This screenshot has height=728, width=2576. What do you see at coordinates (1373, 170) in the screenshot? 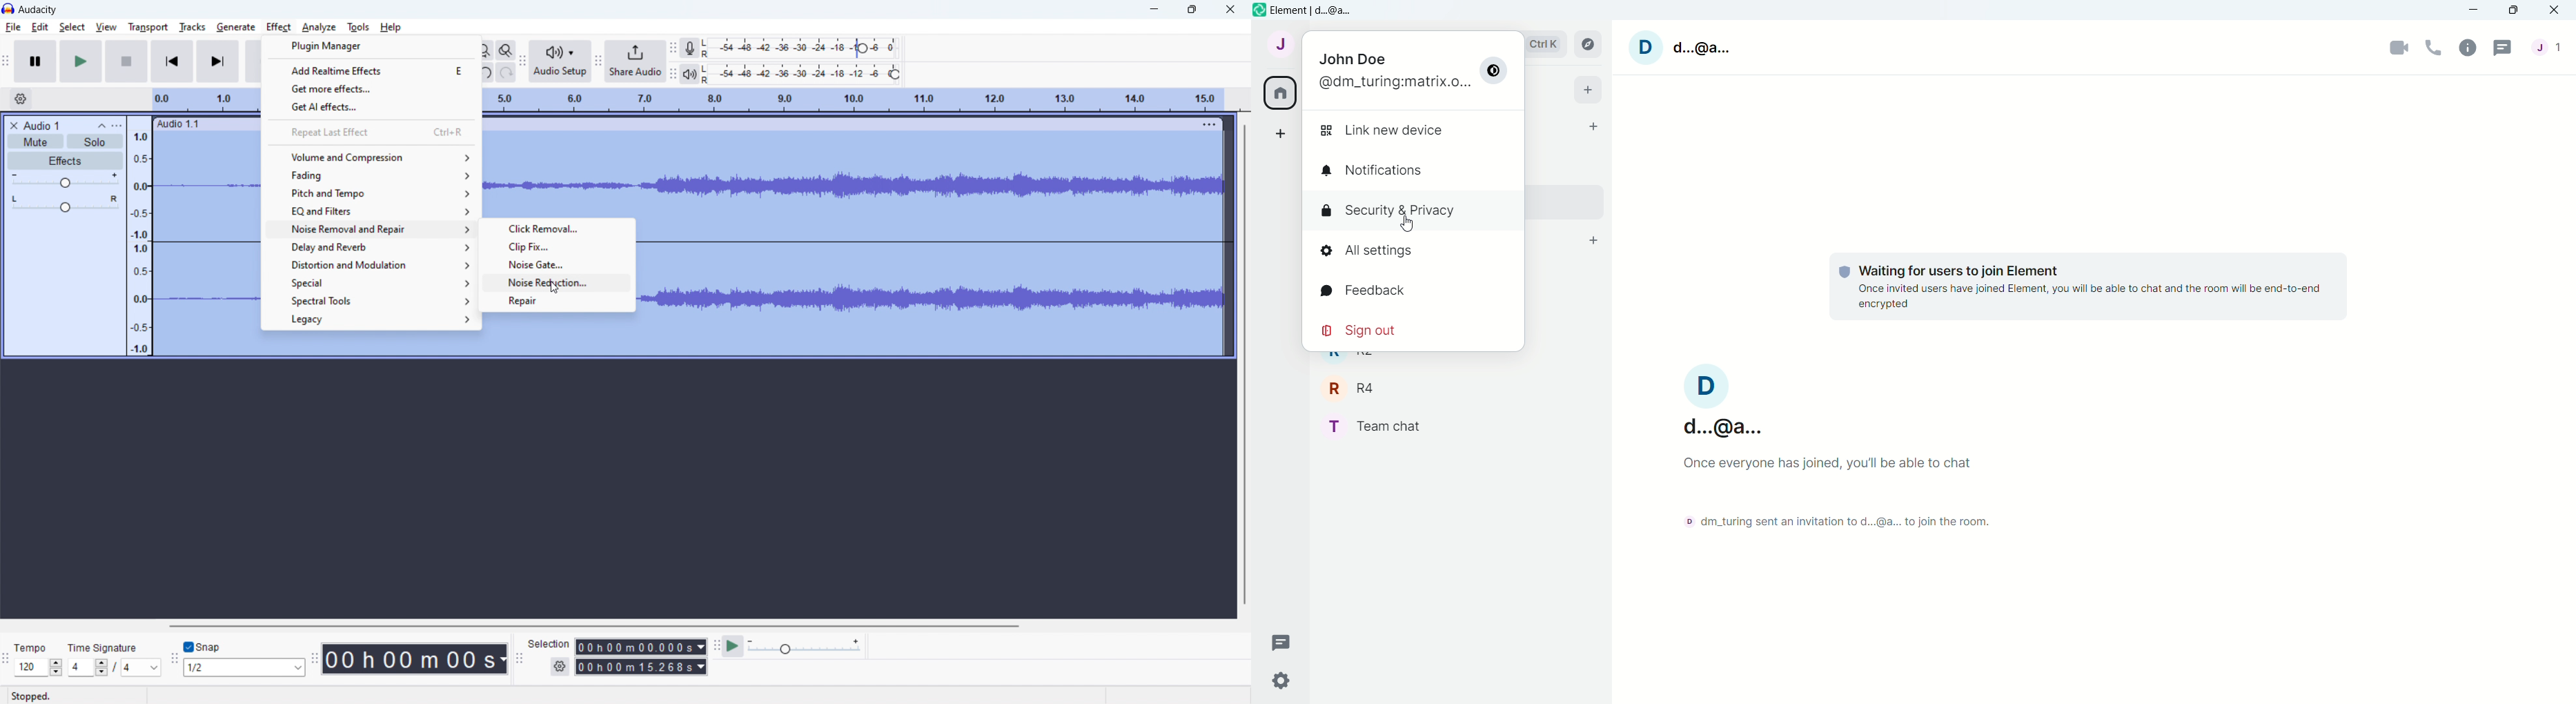
I see `Notifications` at bounding box center [1373, 170].